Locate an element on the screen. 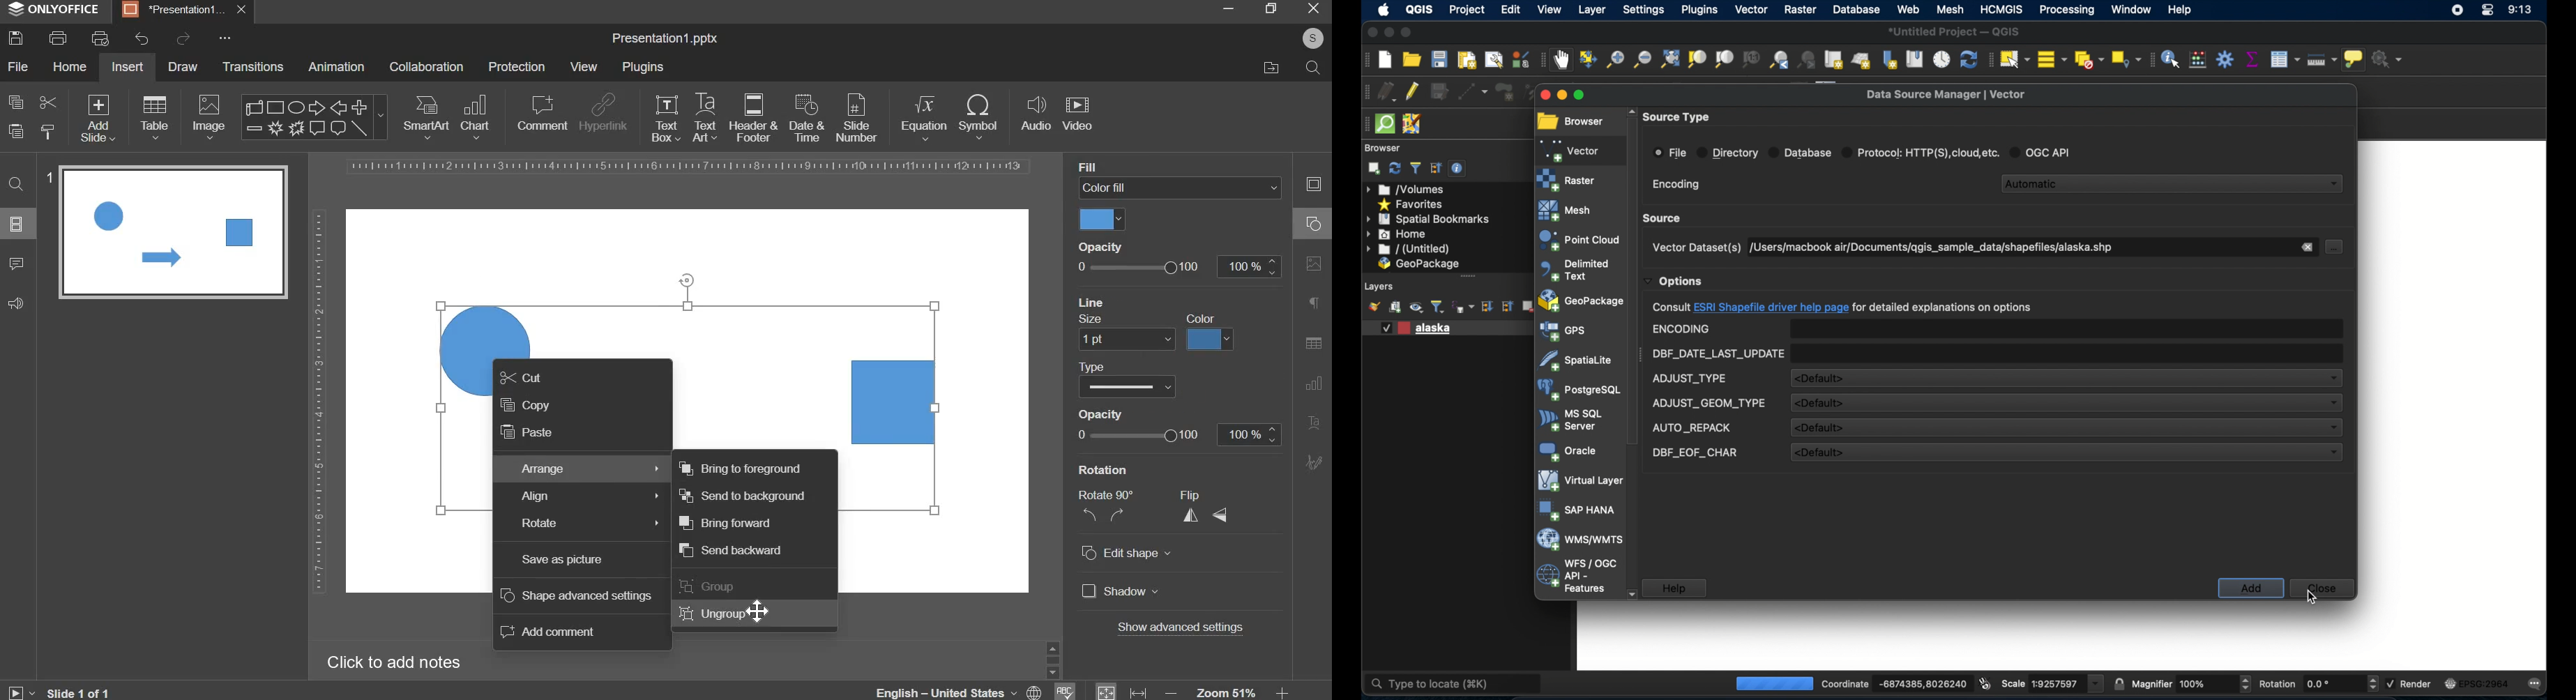 The image size is (2576, 700). paste is located at coordinates (525, 432).